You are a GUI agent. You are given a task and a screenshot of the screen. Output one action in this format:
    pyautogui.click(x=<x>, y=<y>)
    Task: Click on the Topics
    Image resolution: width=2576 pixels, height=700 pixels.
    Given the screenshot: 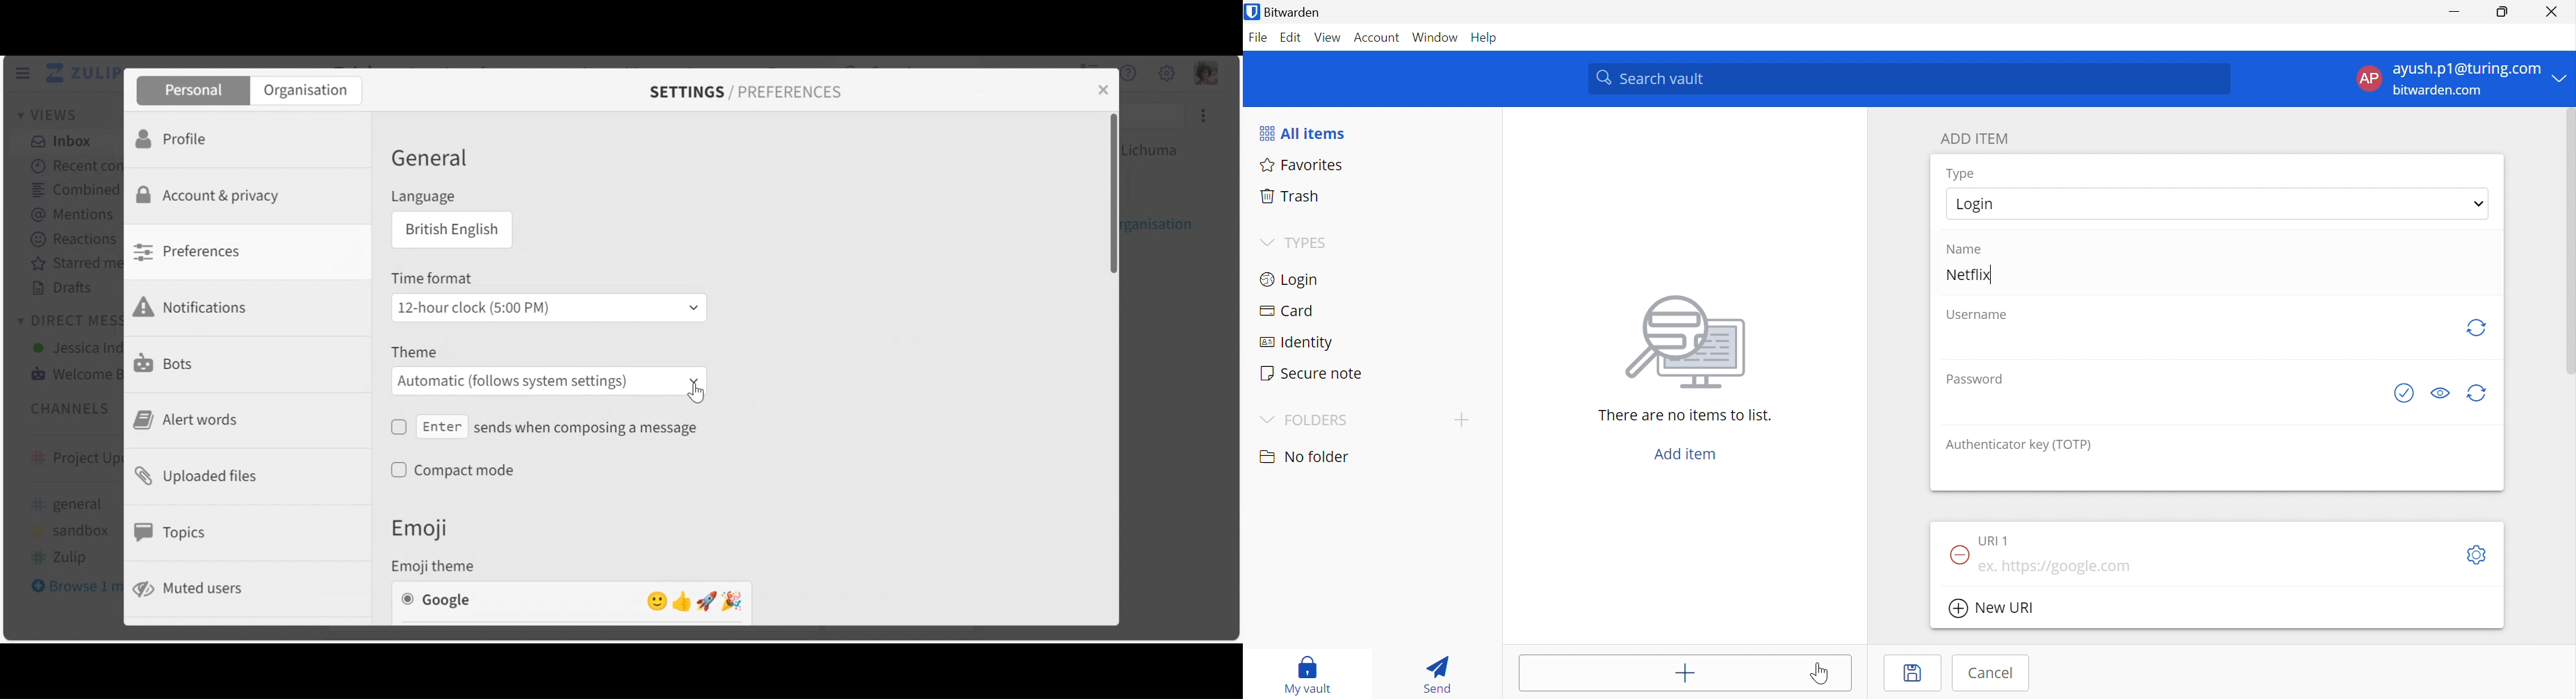 What is the action you would take?
    pyautogui.click(x=172, y=532)
    